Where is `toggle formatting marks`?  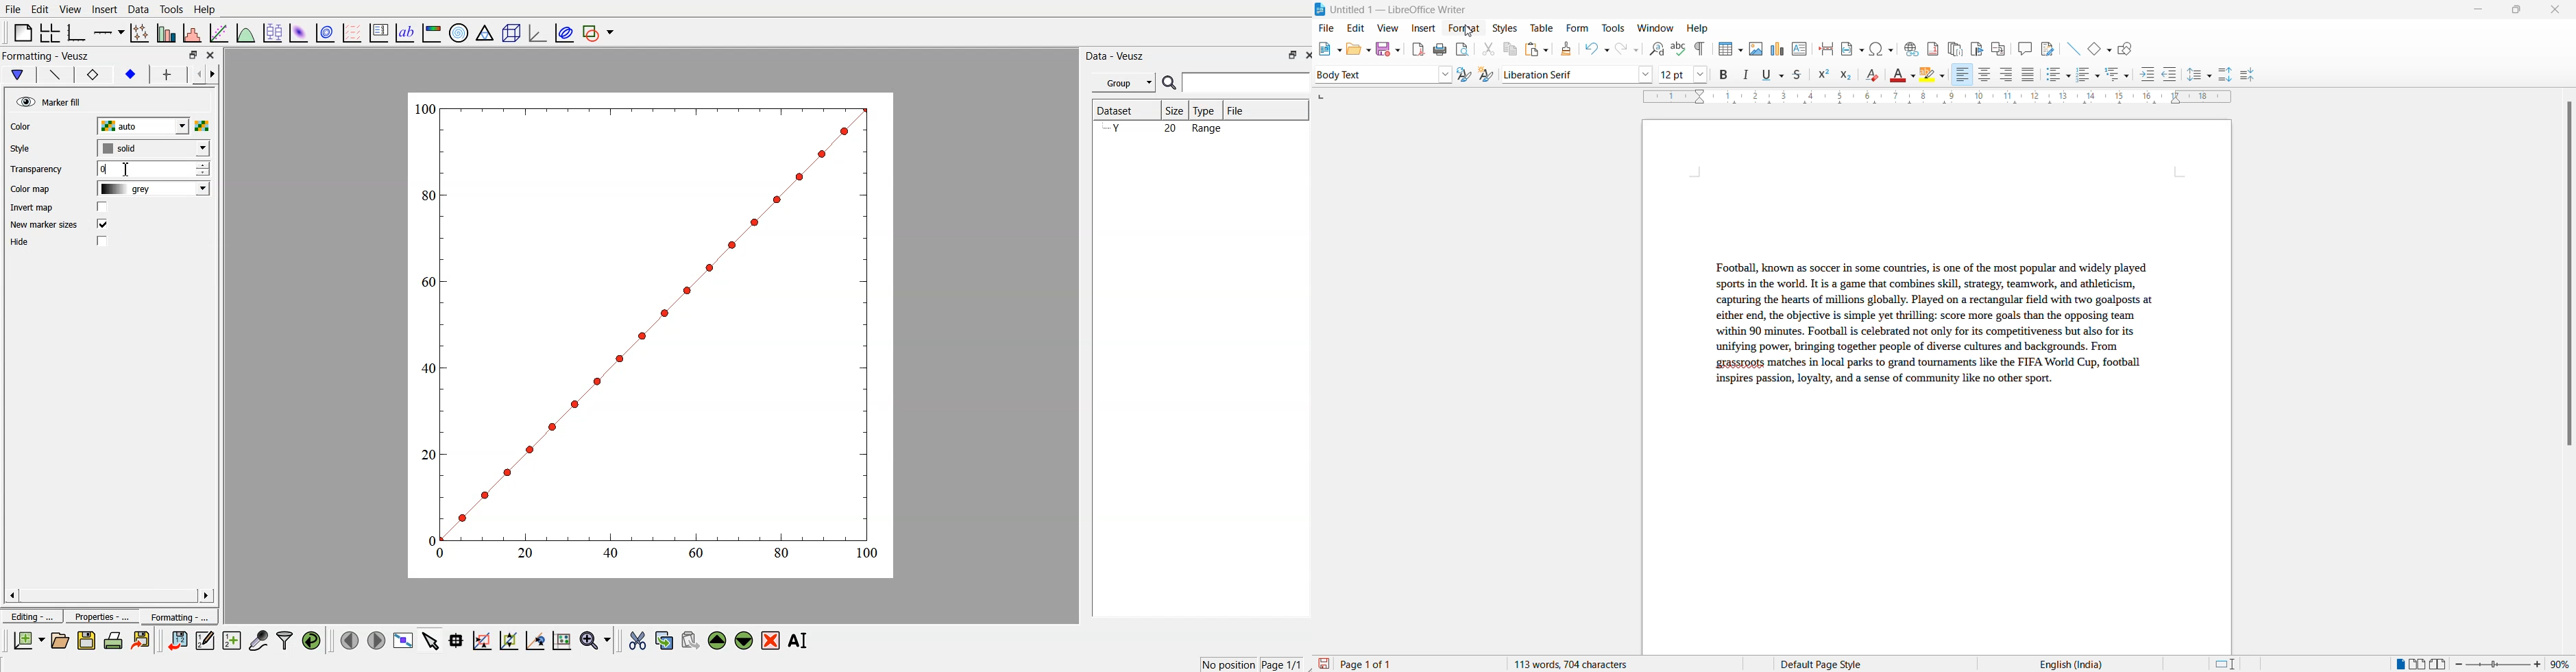
toggle formatting marks is located at coordinates (1701, 49).